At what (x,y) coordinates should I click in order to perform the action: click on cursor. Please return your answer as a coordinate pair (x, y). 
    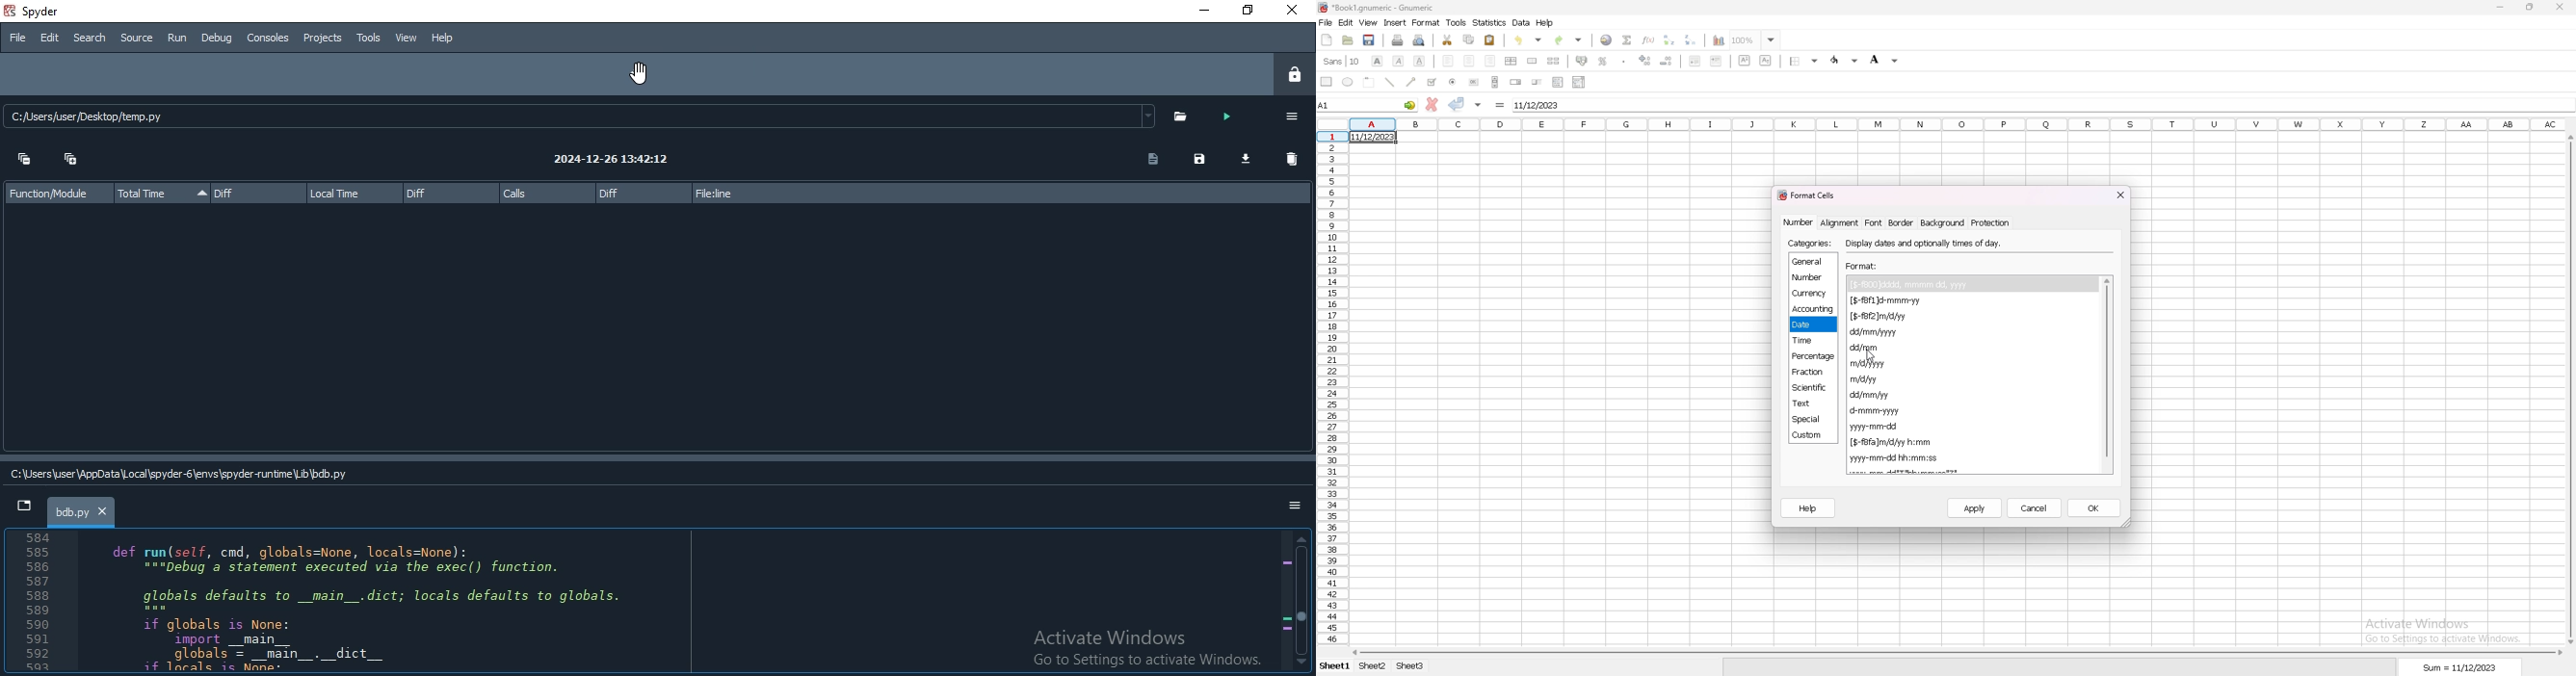
    Looking at the image, I should click on (641, 74).